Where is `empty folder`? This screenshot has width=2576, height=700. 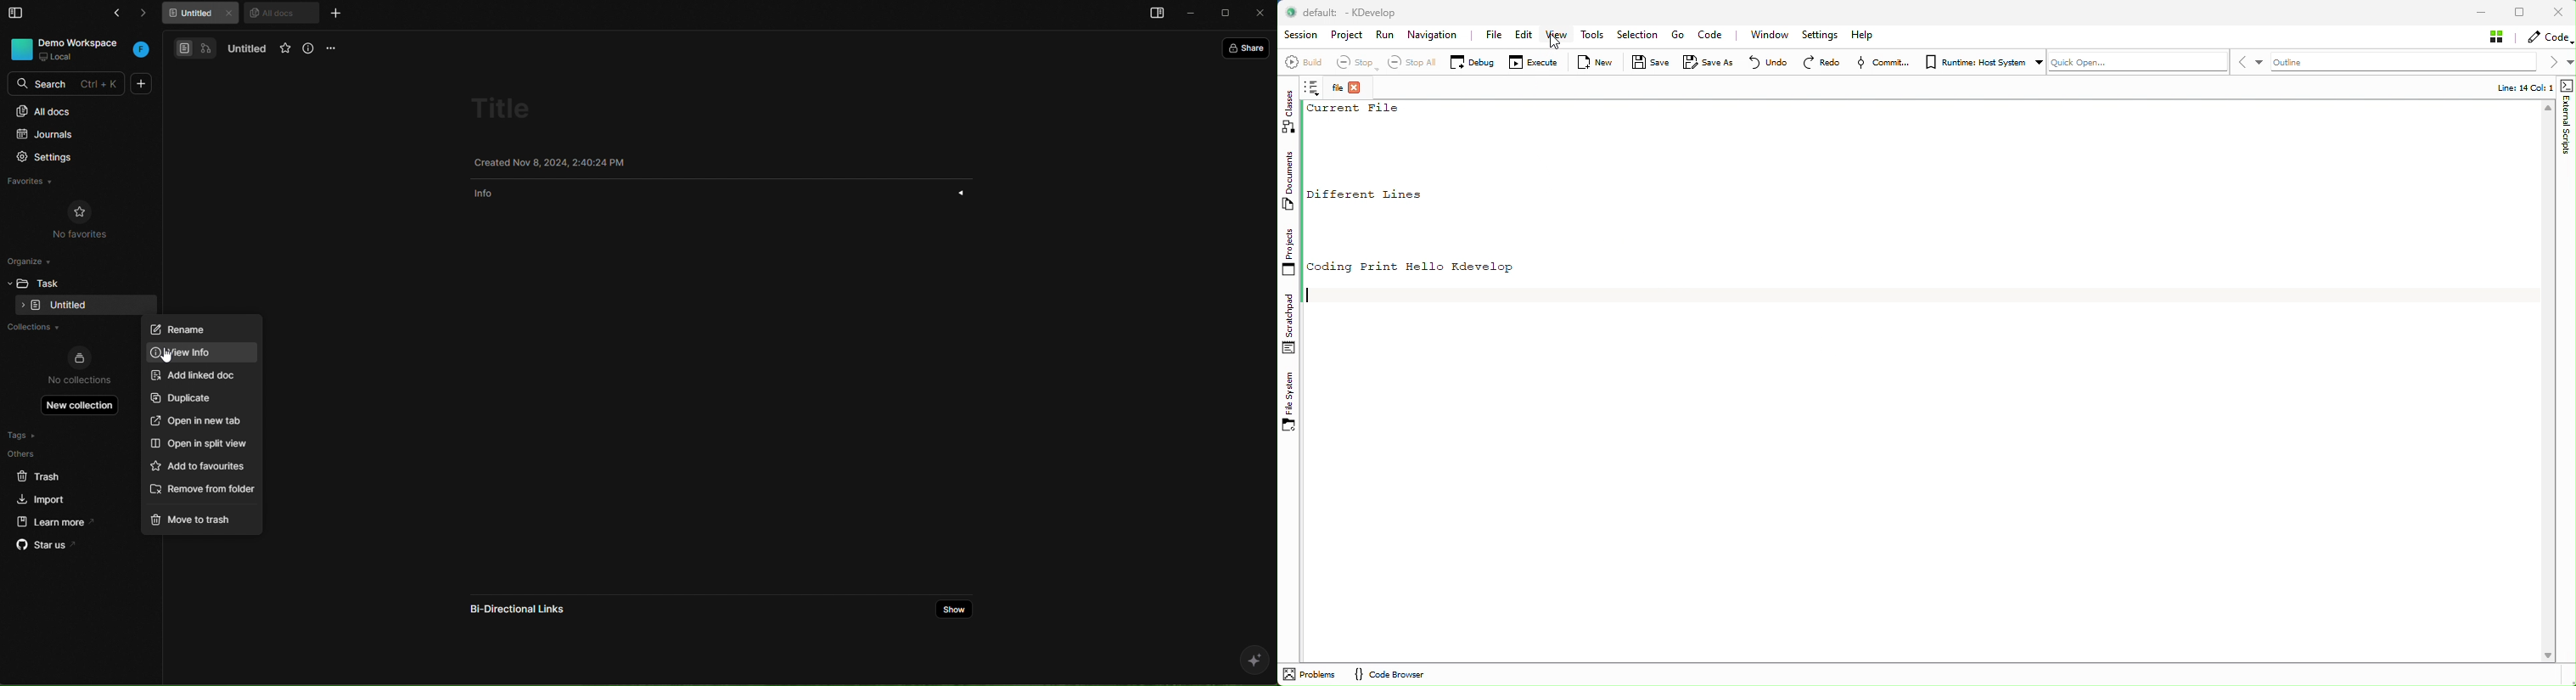 empty folder is located at coordinates (69, 306).